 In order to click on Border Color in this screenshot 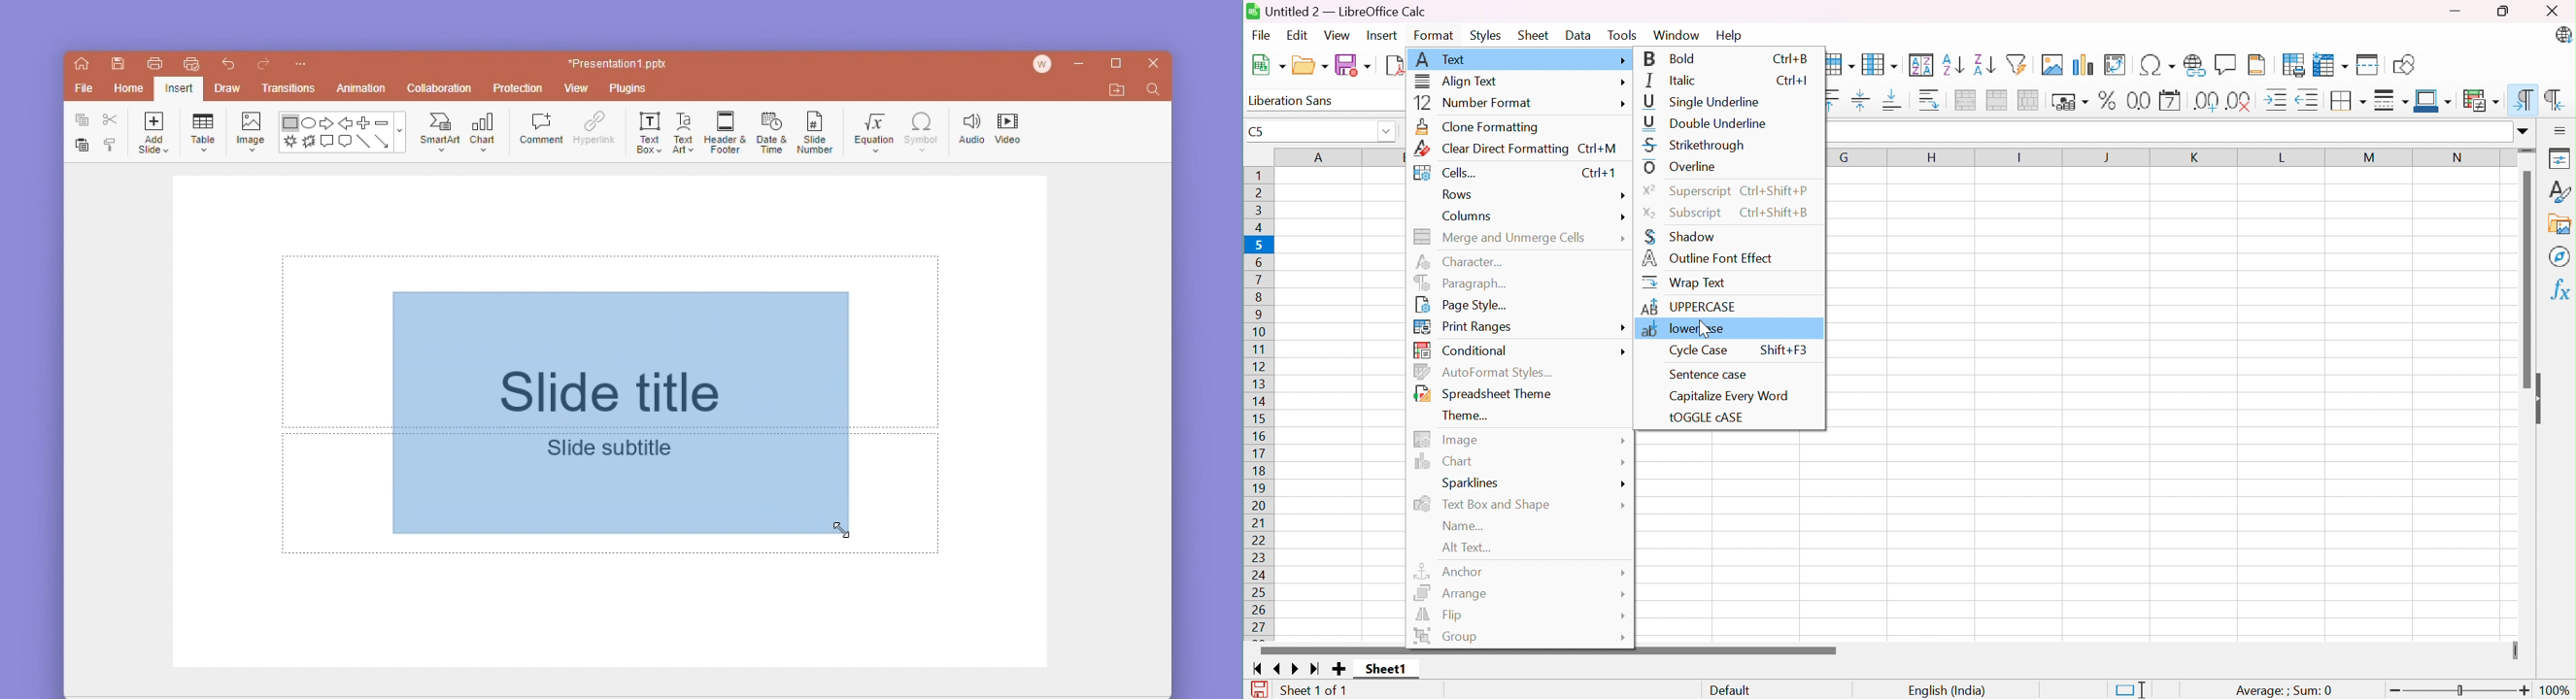, I will do `click(2433, 100)`.